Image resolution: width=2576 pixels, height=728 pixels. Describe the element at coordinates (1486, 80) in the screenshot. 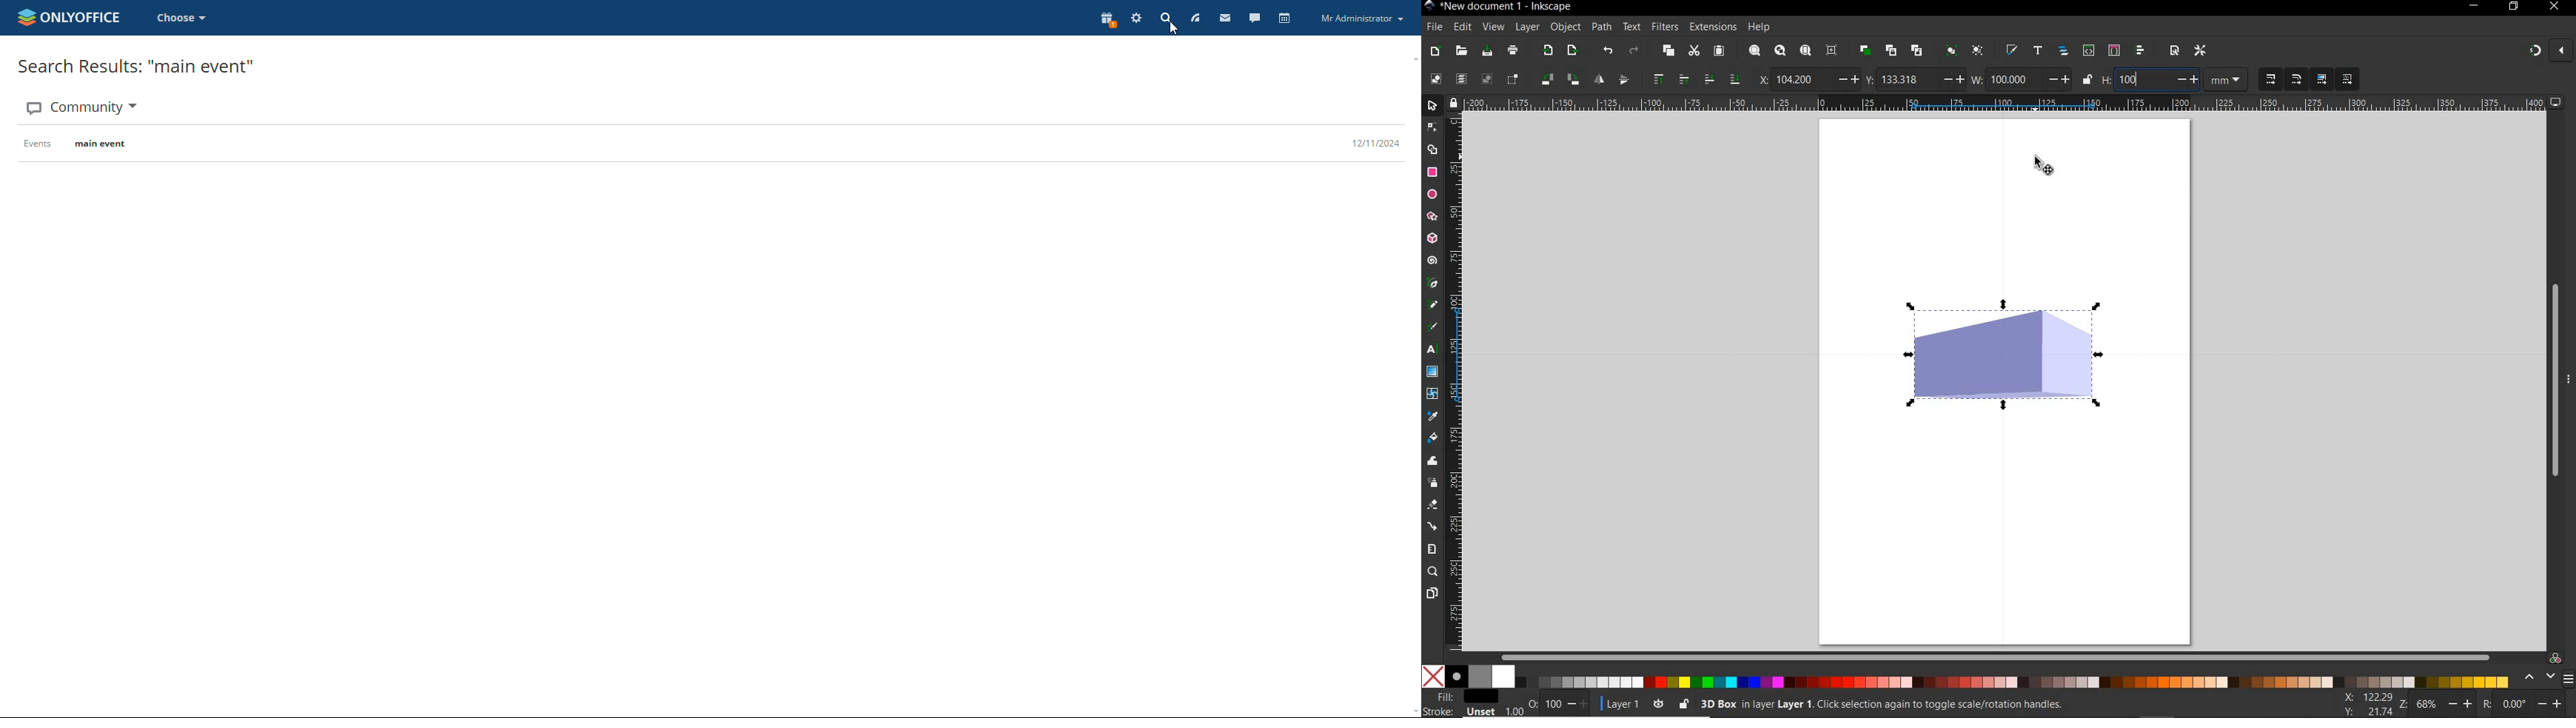

I see `deselect` at that location.